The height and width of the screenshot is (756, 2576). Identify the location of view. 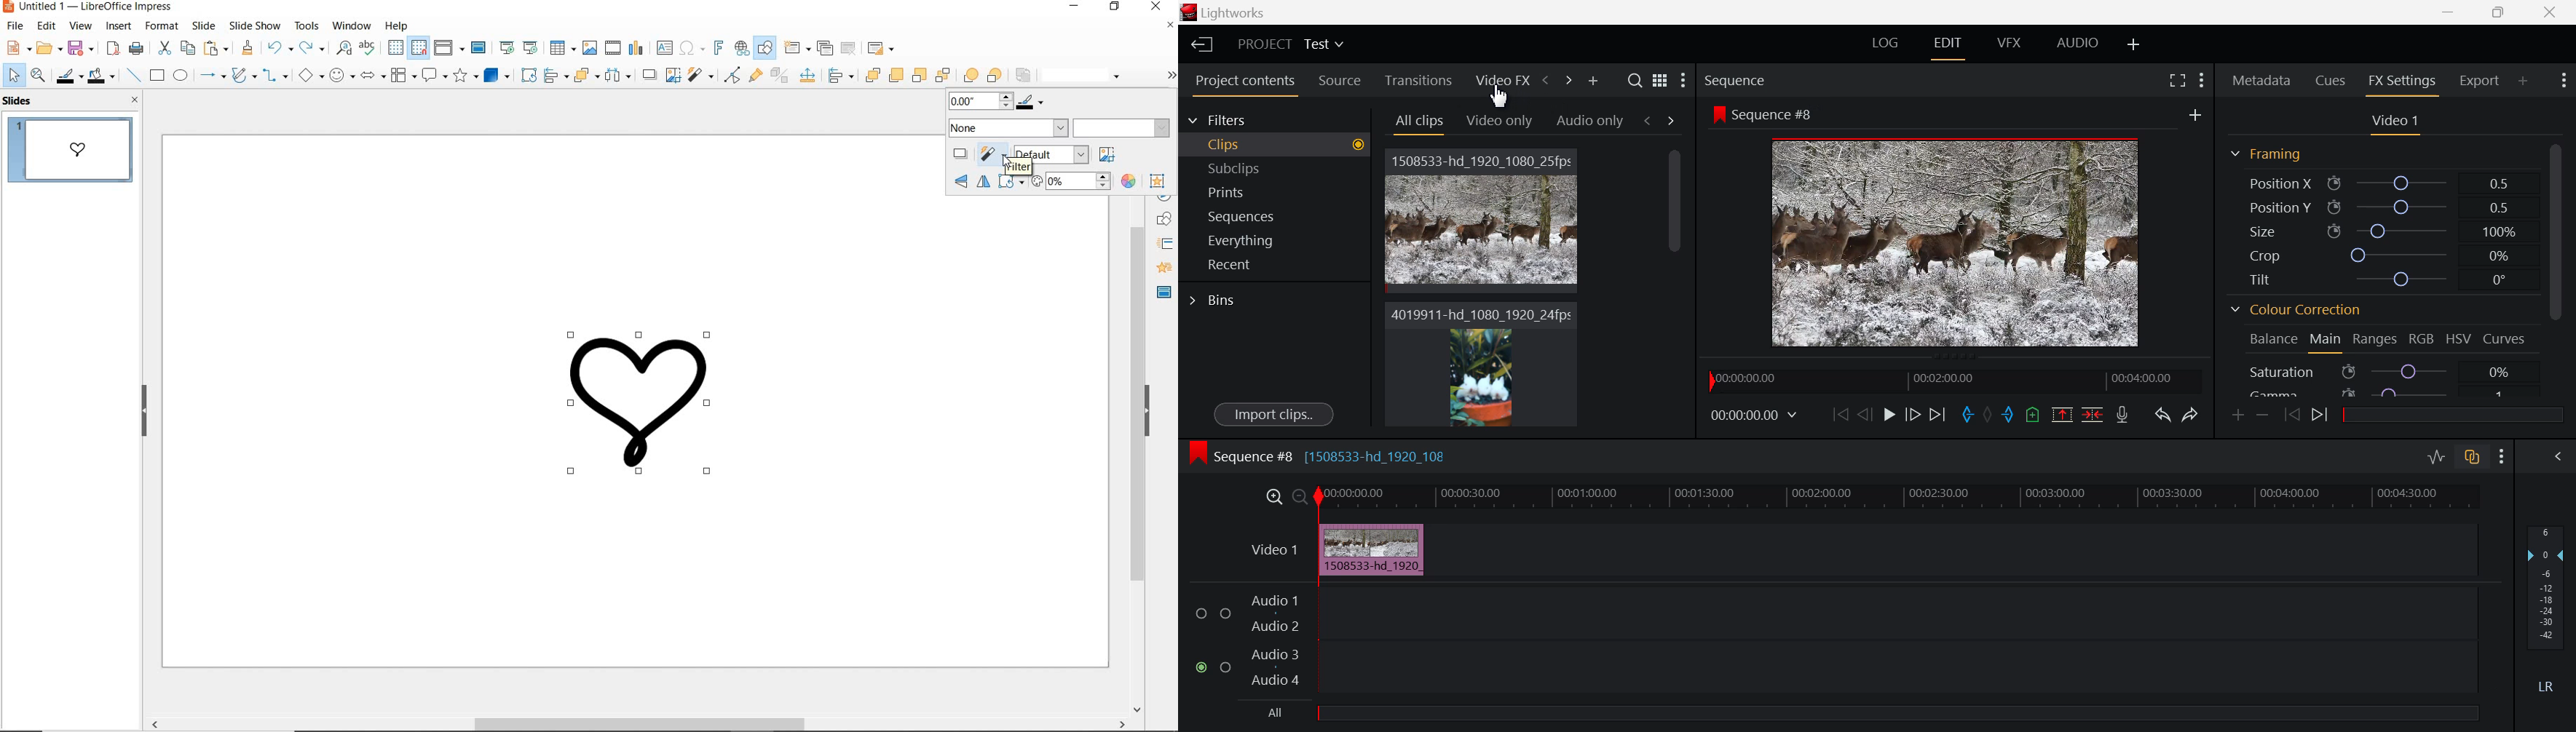
(81, 27).